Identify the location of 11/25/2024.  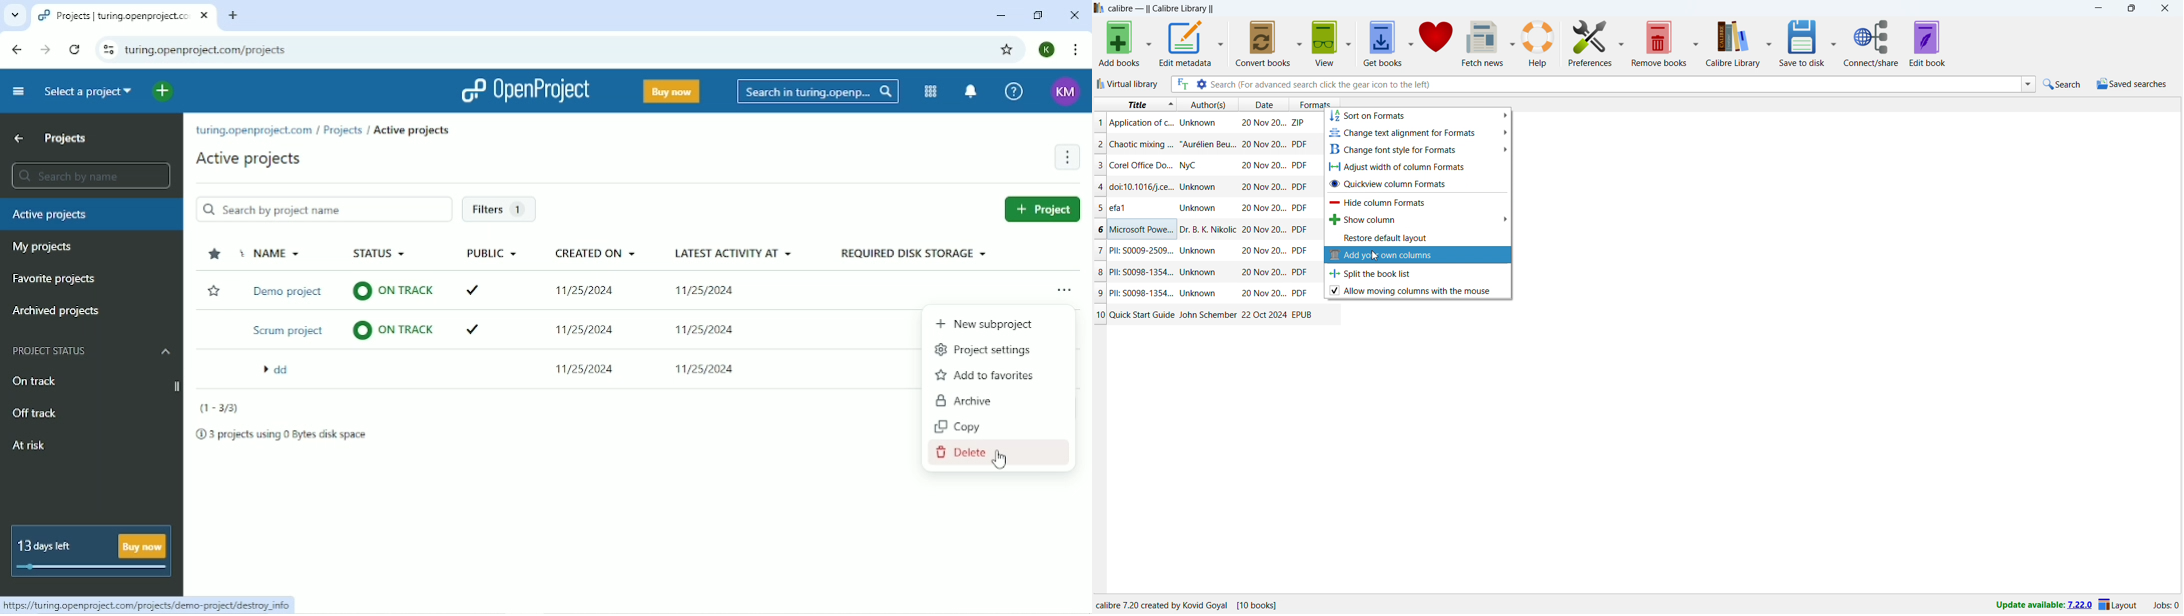
(576, 368).